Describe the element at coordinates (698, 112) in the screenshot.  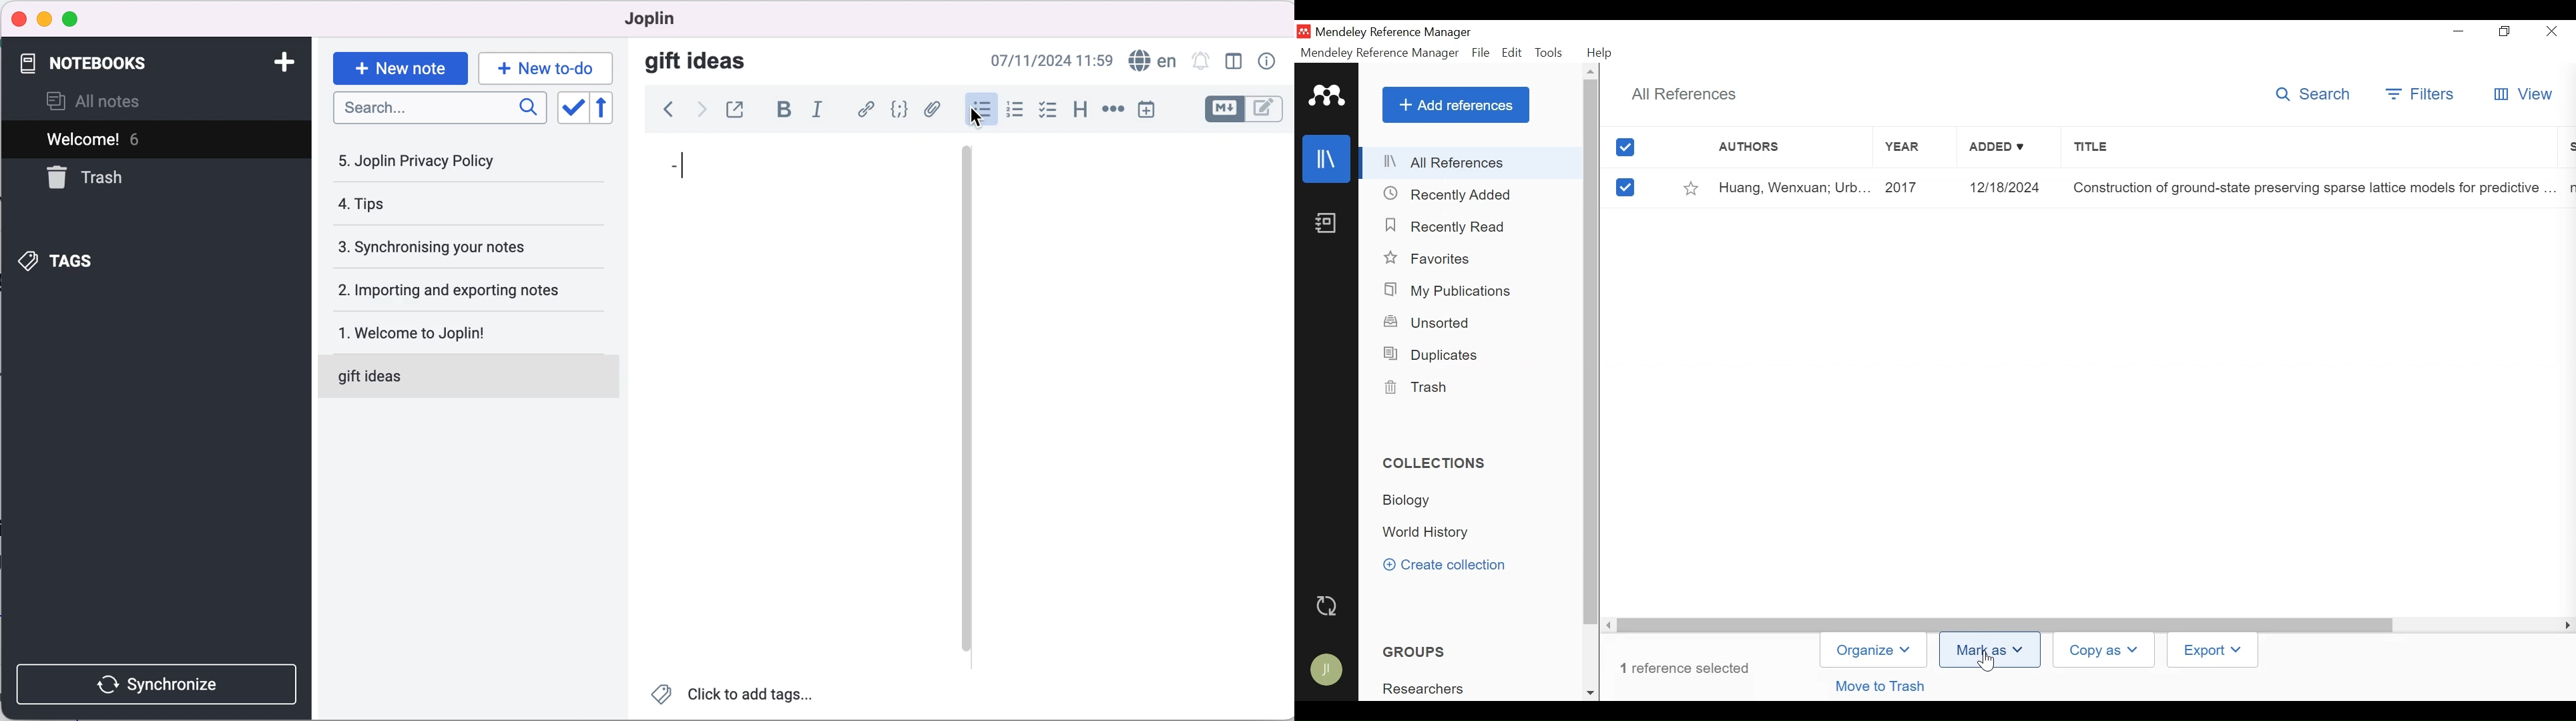
I see `forward` at that location.